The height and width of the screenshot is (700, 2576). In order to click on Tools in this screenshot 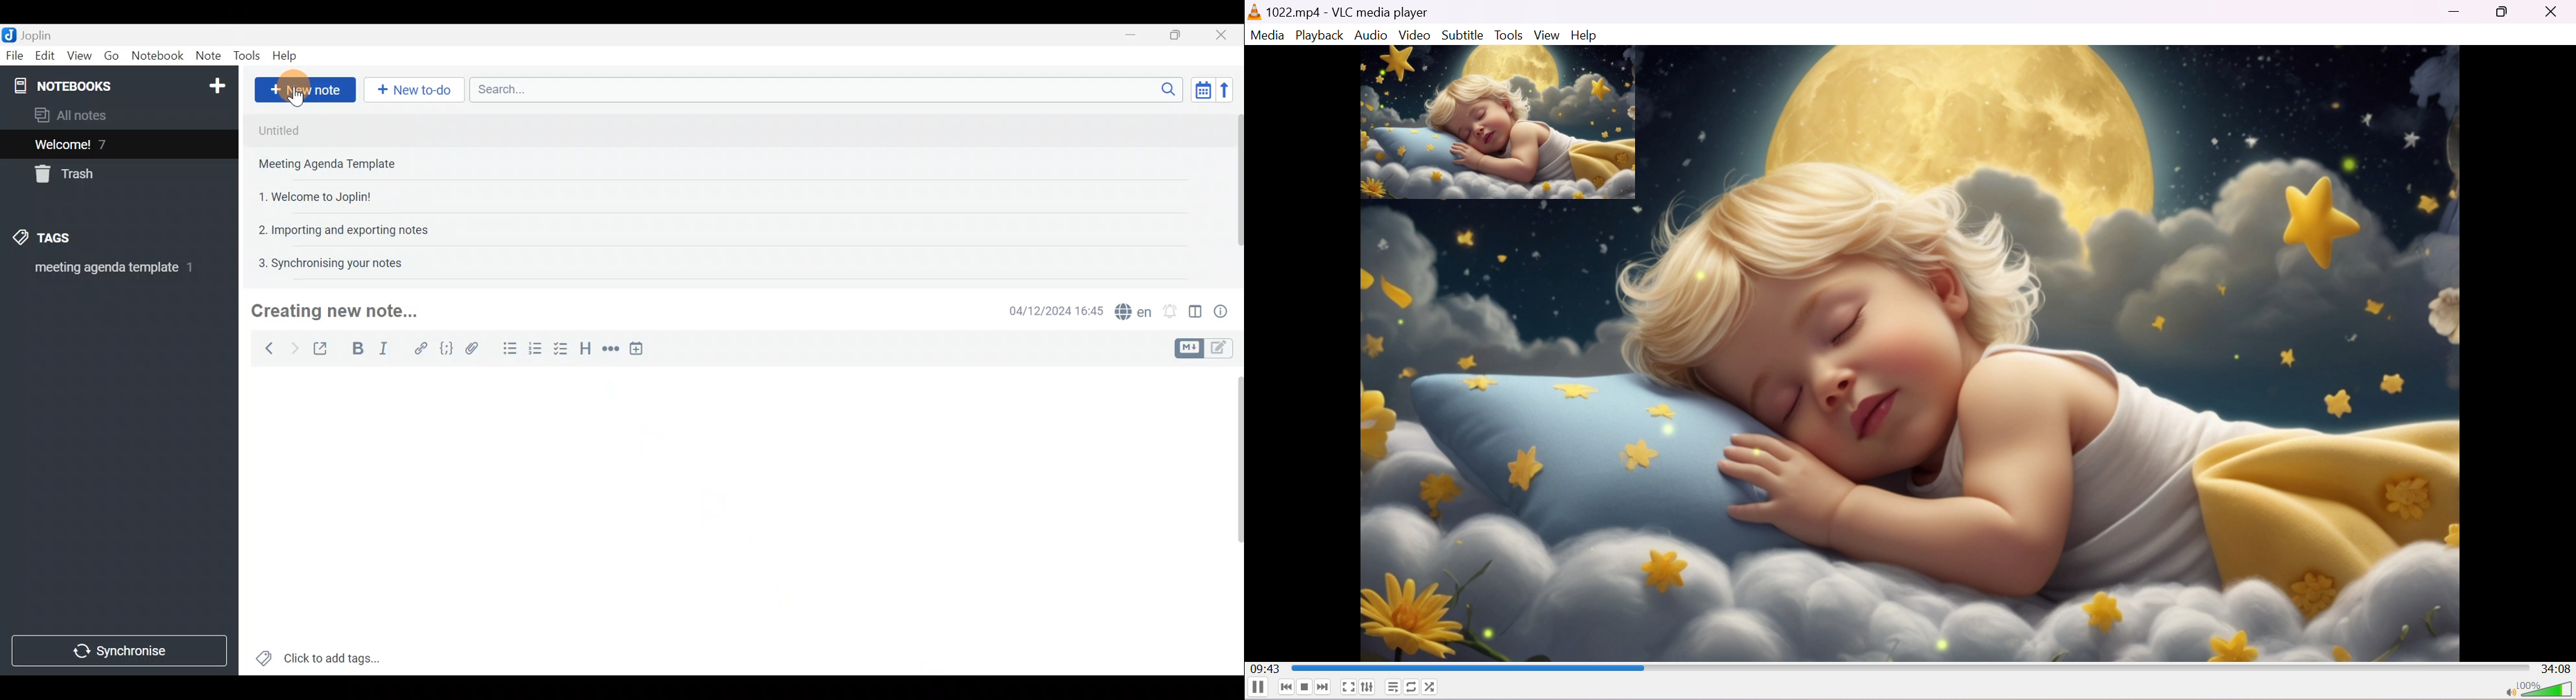, I will do `click(1510, 35)`.